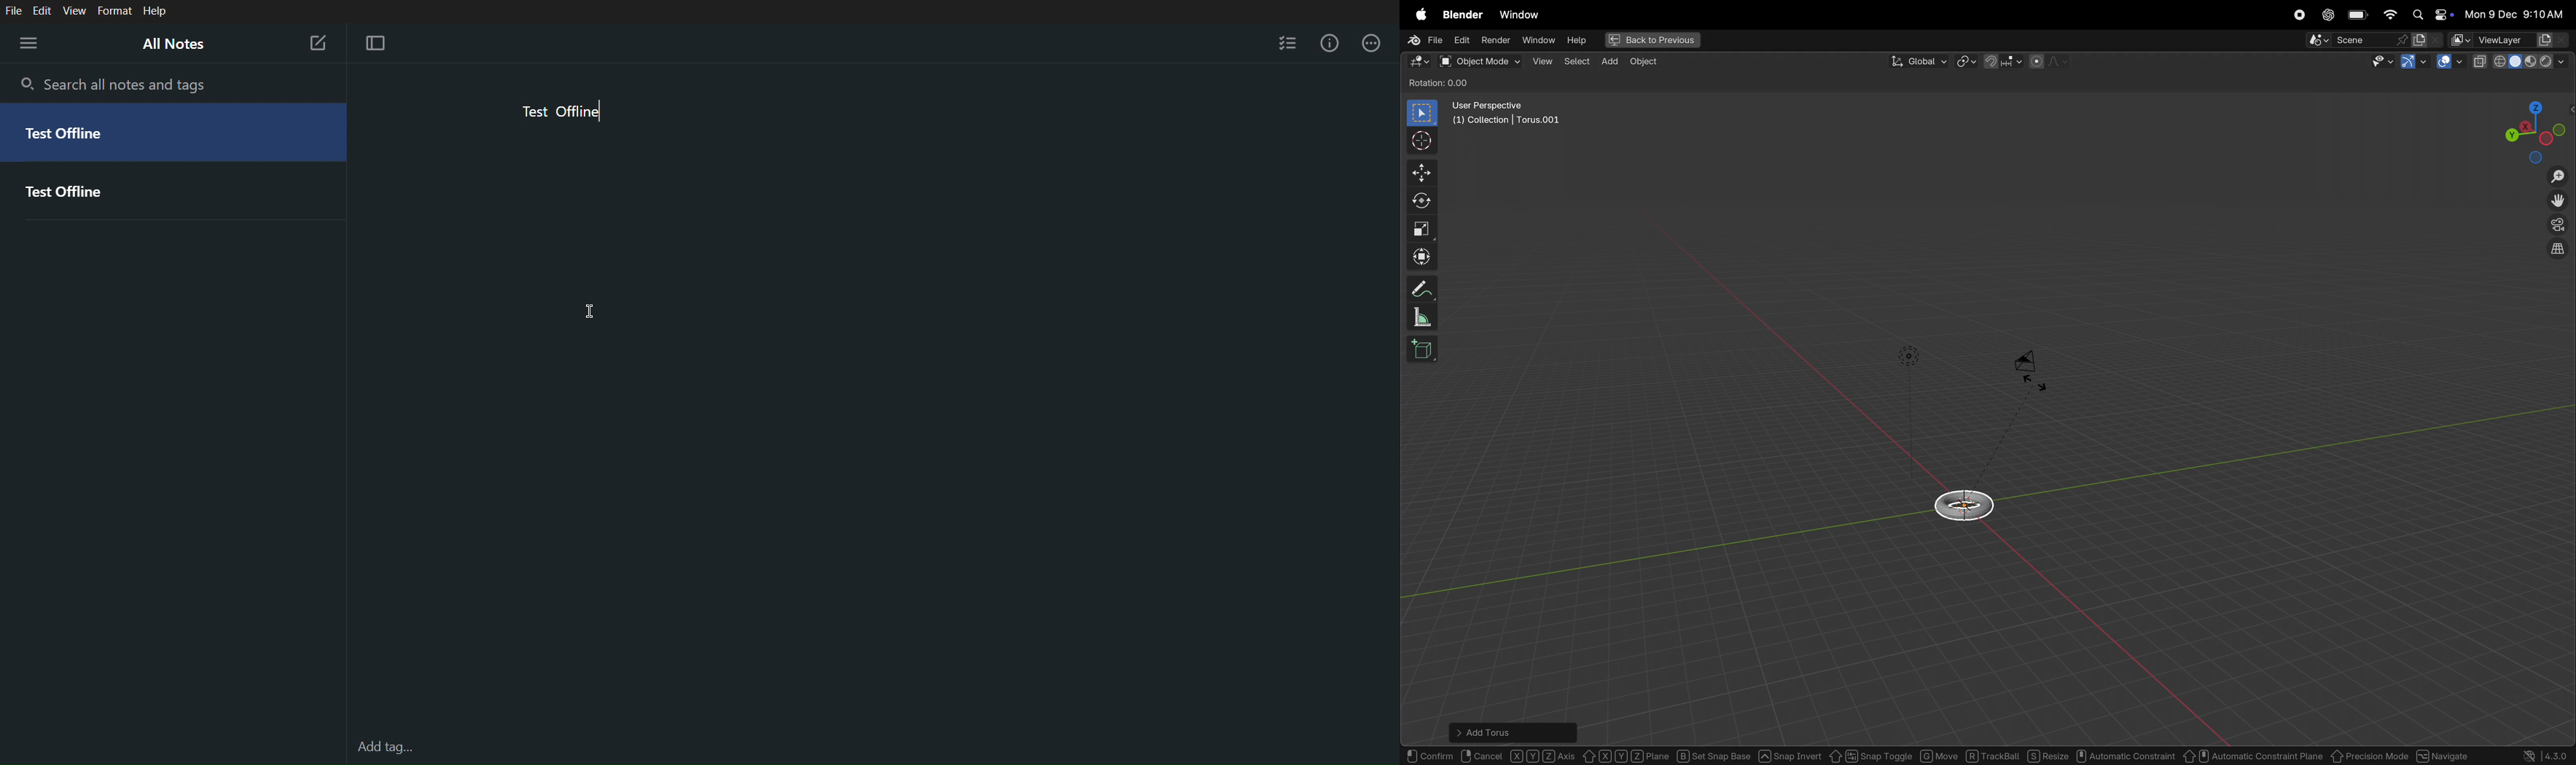  I want to click on proportional fall off, so click(2048, 61).